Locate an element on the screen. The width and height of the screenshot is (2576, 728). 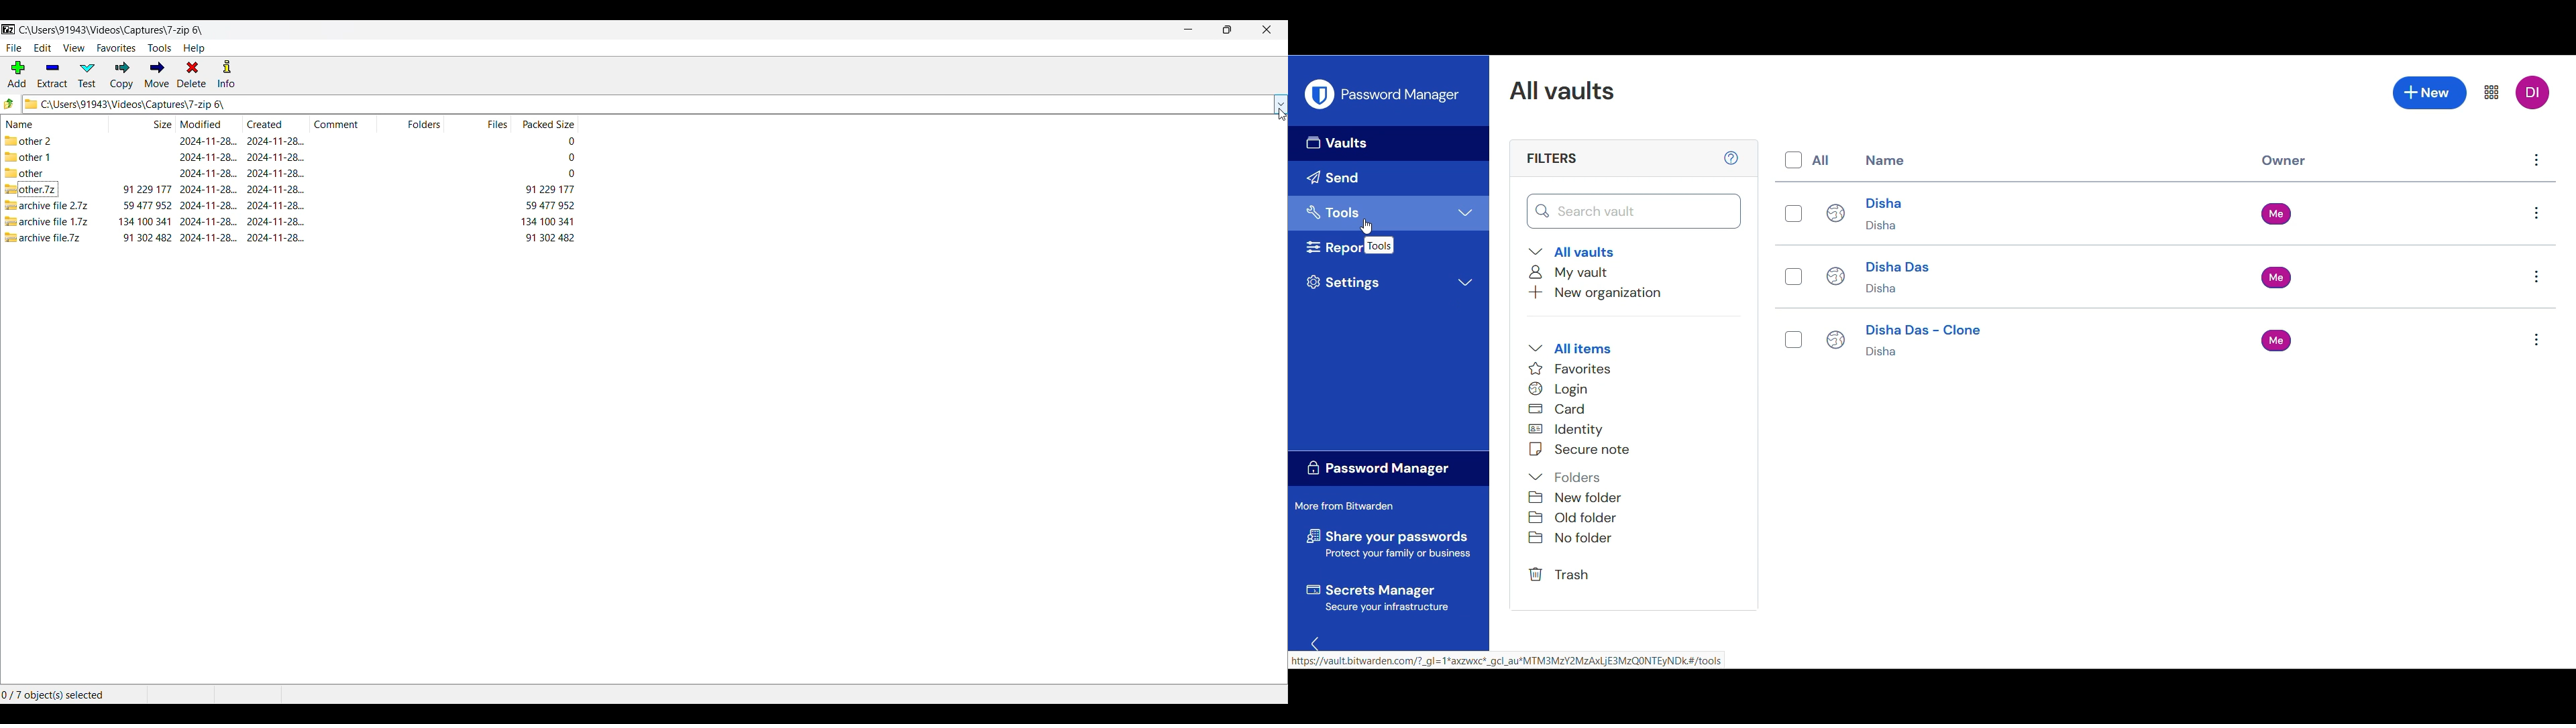
Link to current selection is located at coordinates (1508, 660).